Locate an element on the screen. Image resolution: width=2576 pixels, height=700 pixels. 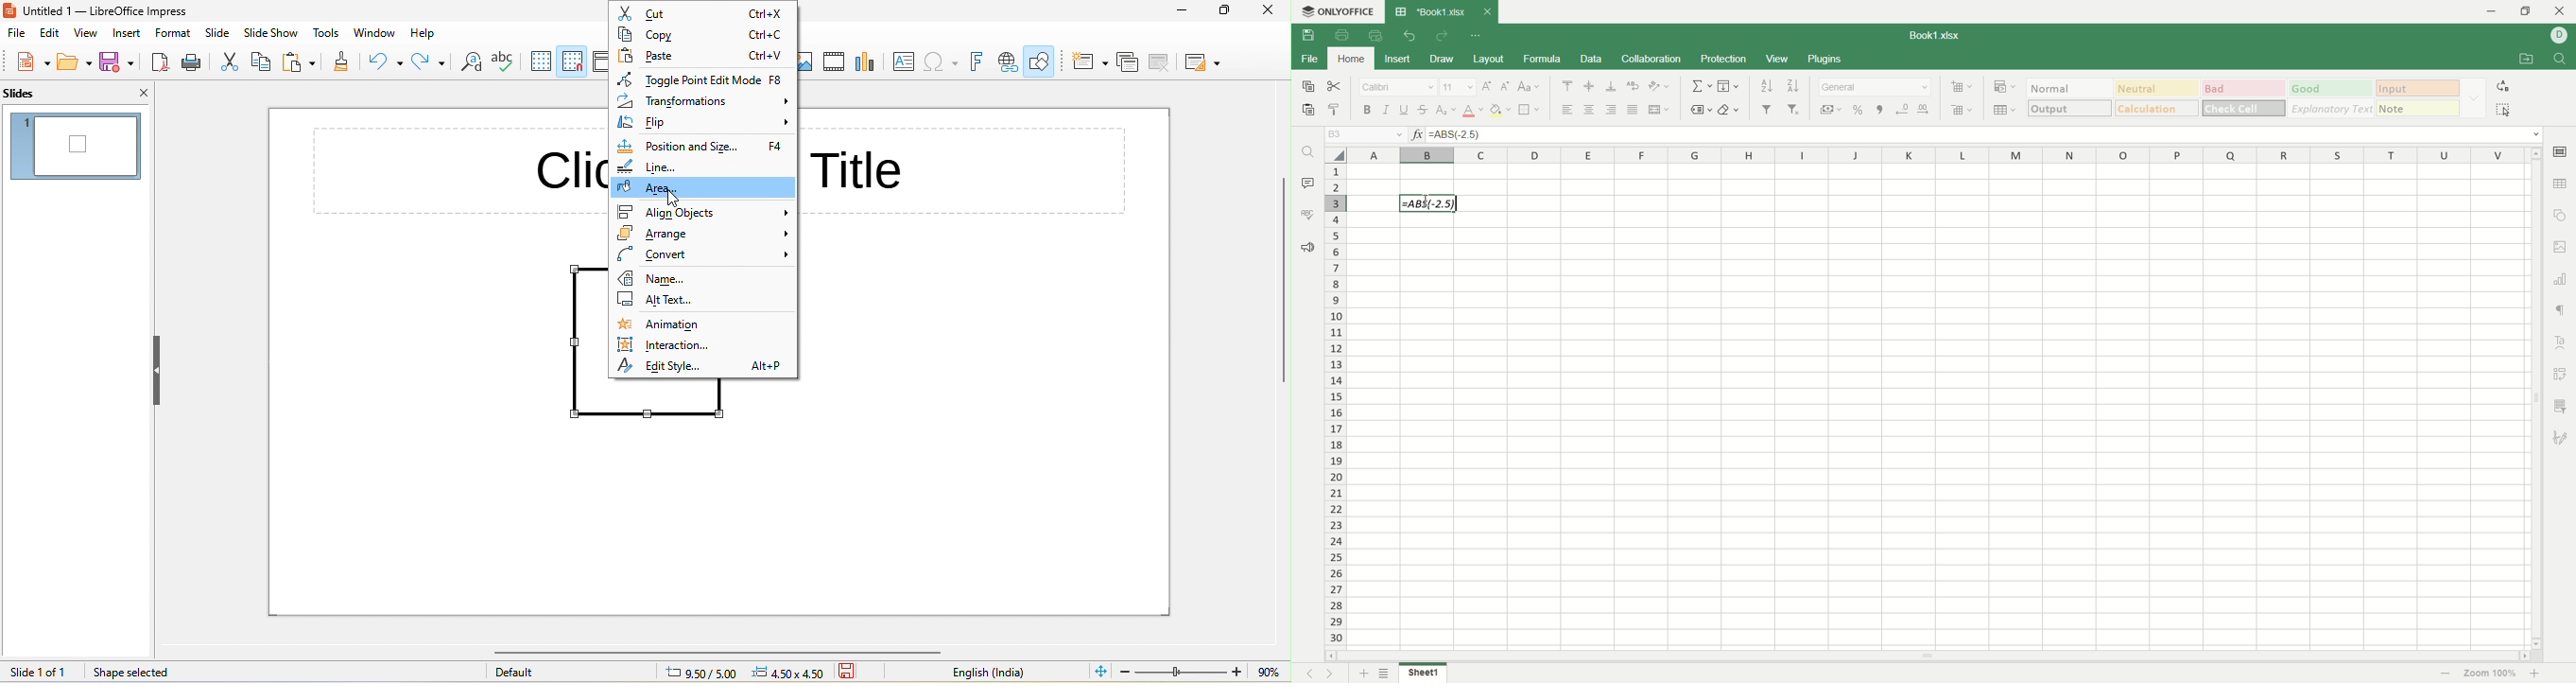
insert hyperlink is located at coordinates (1006, 62).